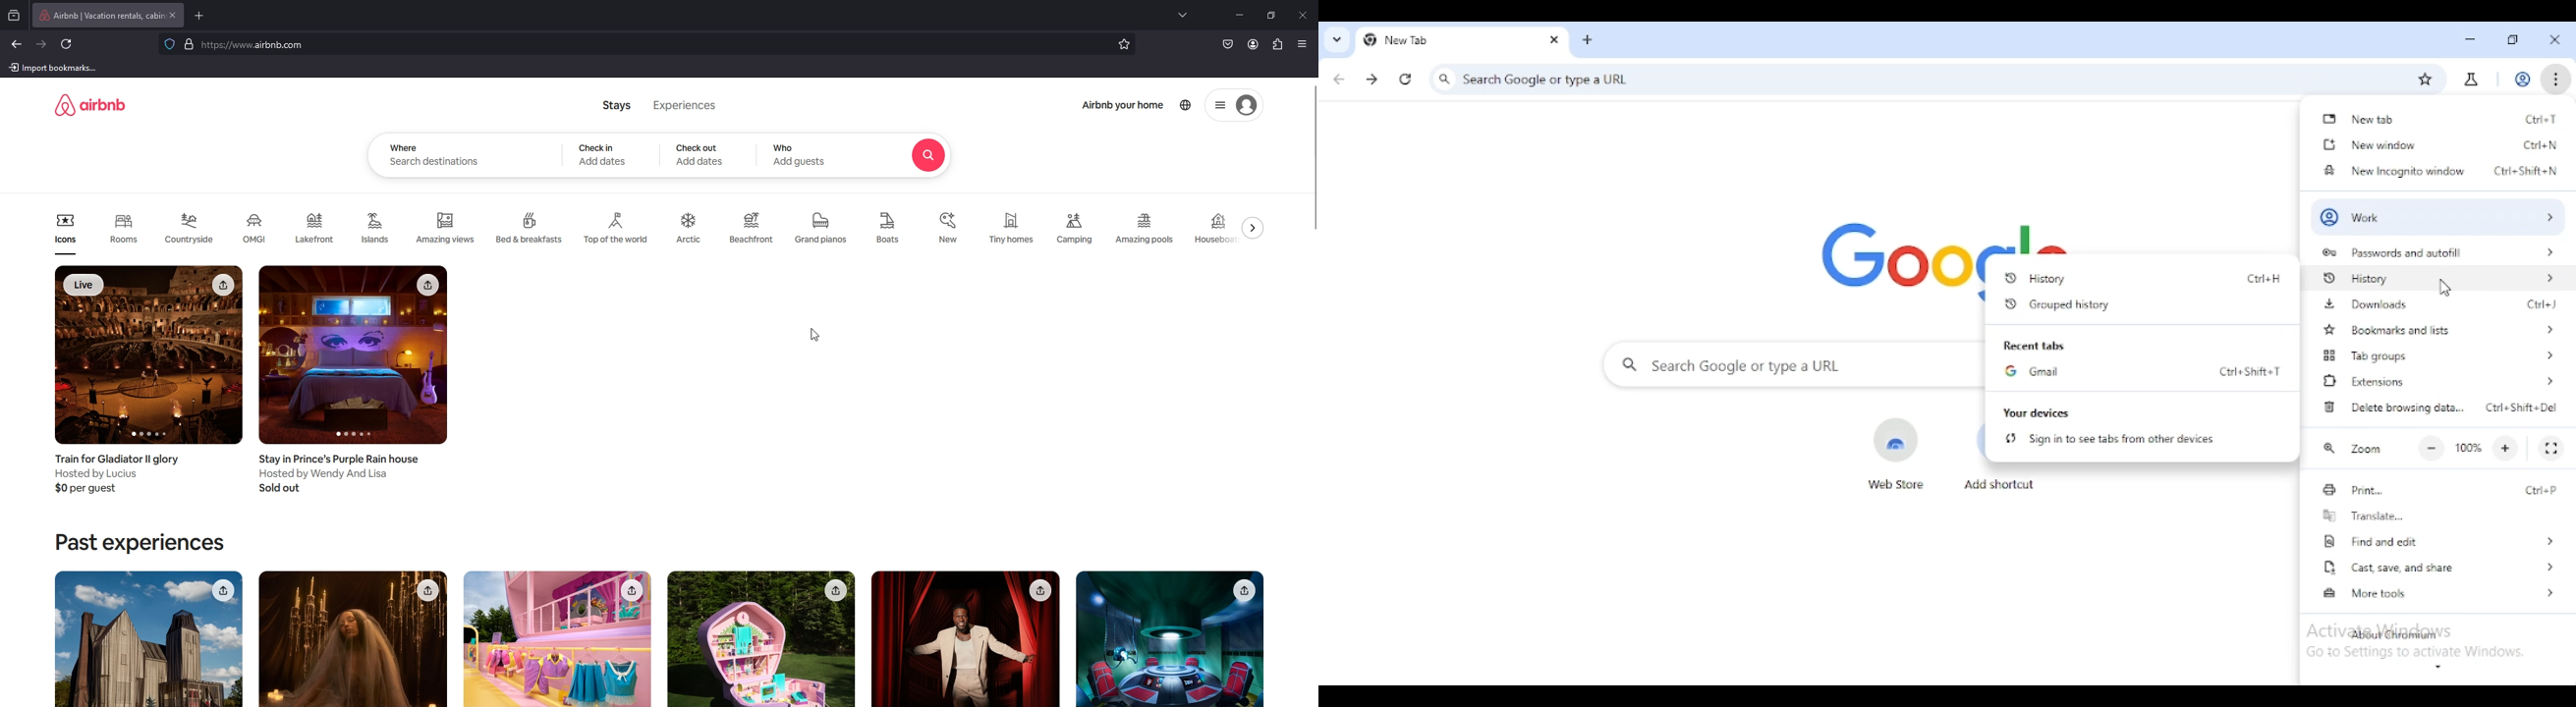  Describe the element at coordinates (2425, 80) in the screenshot. I see `bookmark this page` at that location.